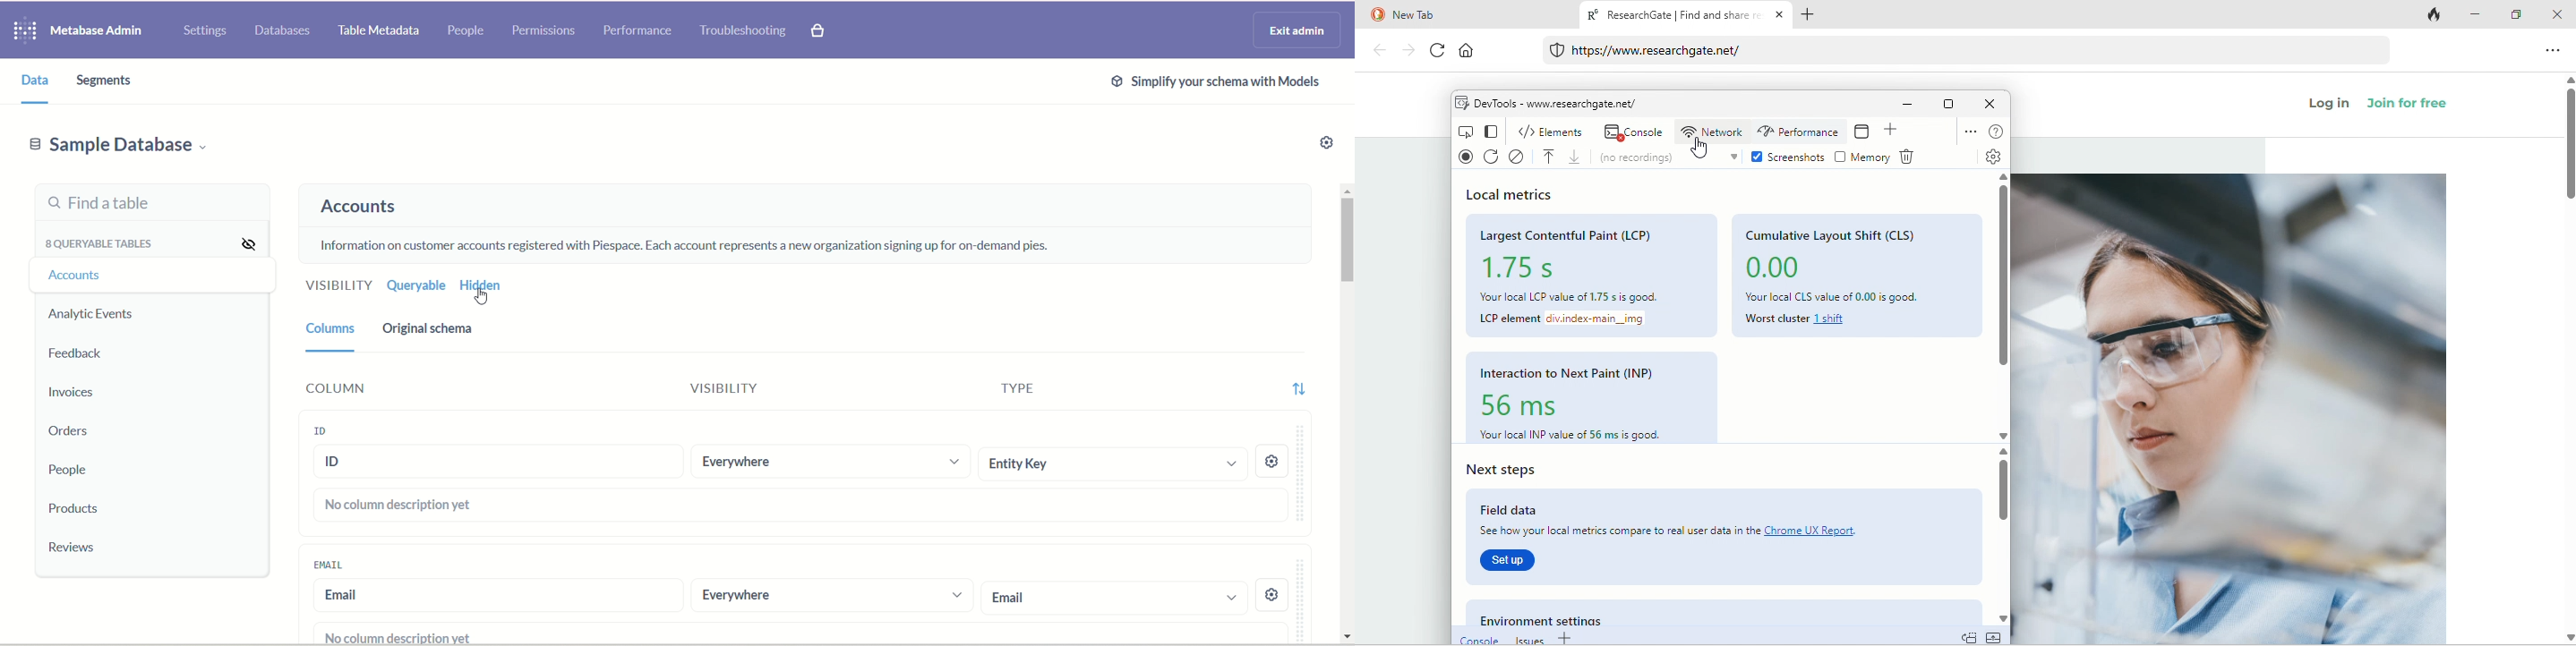  What do you see at coordinates (2568, 148) in the screenshot?
I see `vertical scroll bar` at bounding box center [2568, 148].